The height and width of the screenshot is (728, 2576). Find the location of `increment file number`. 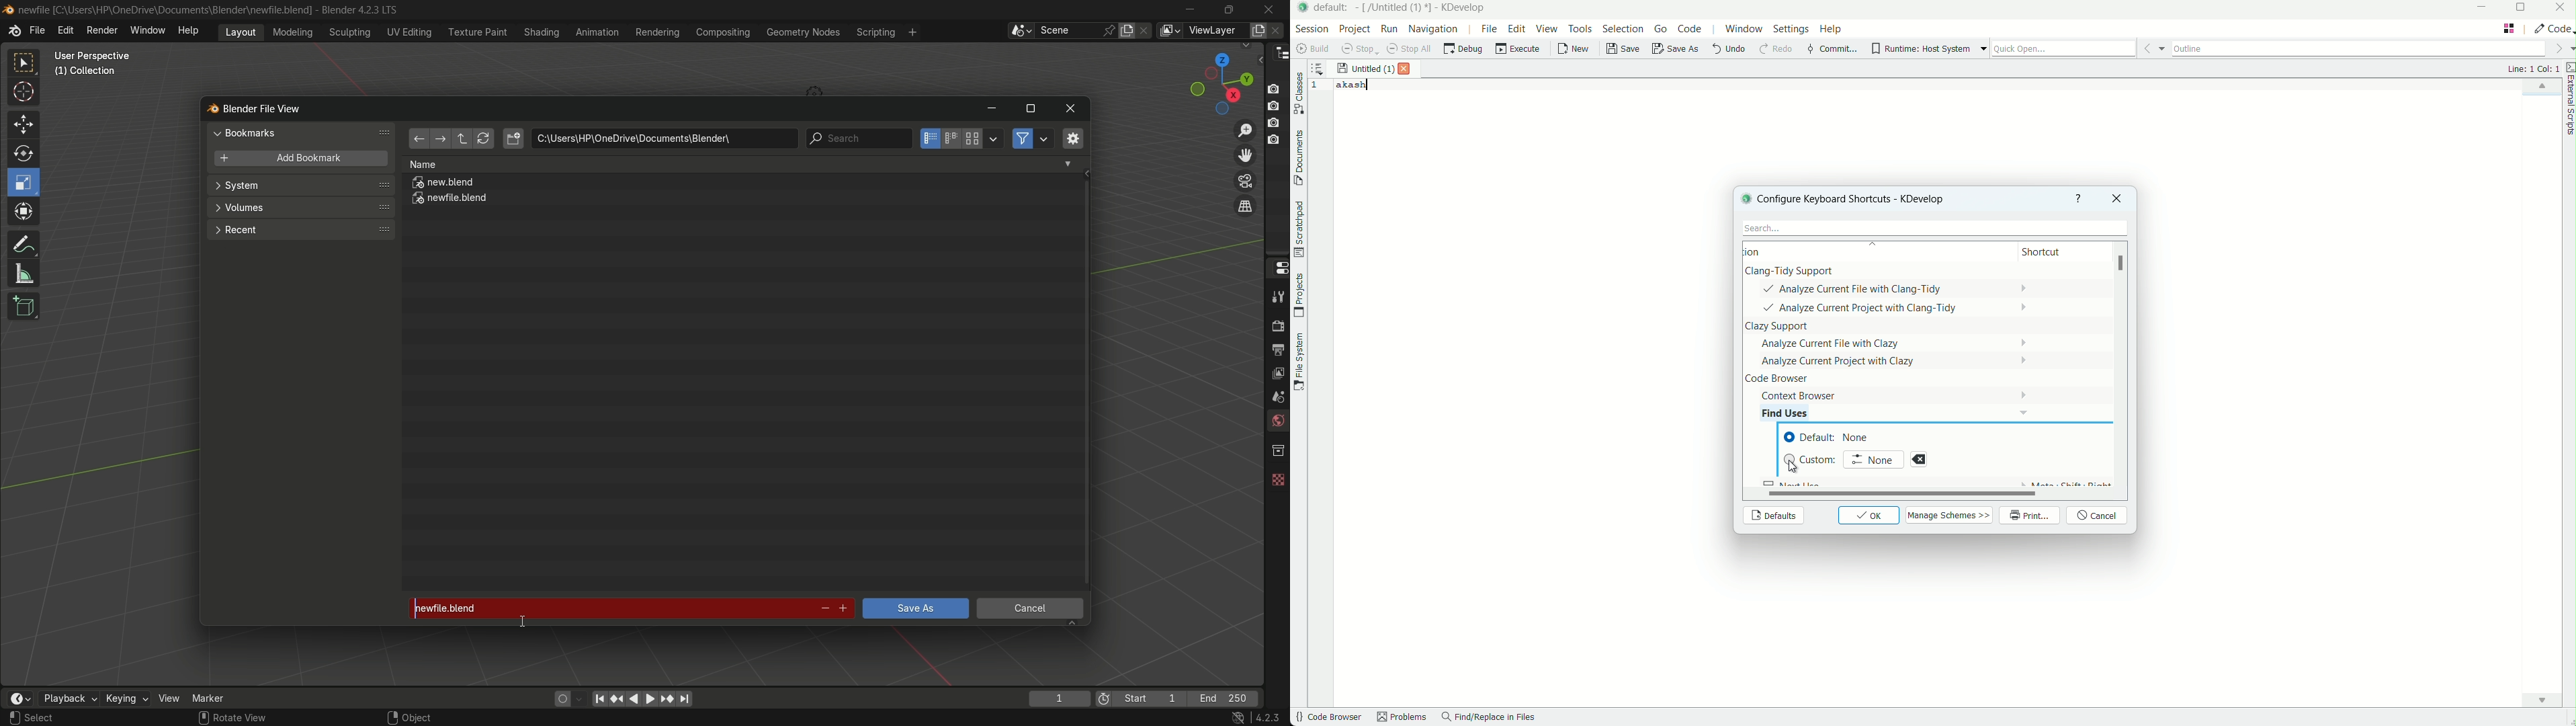

increment file number is located at coordinates (844, 609).